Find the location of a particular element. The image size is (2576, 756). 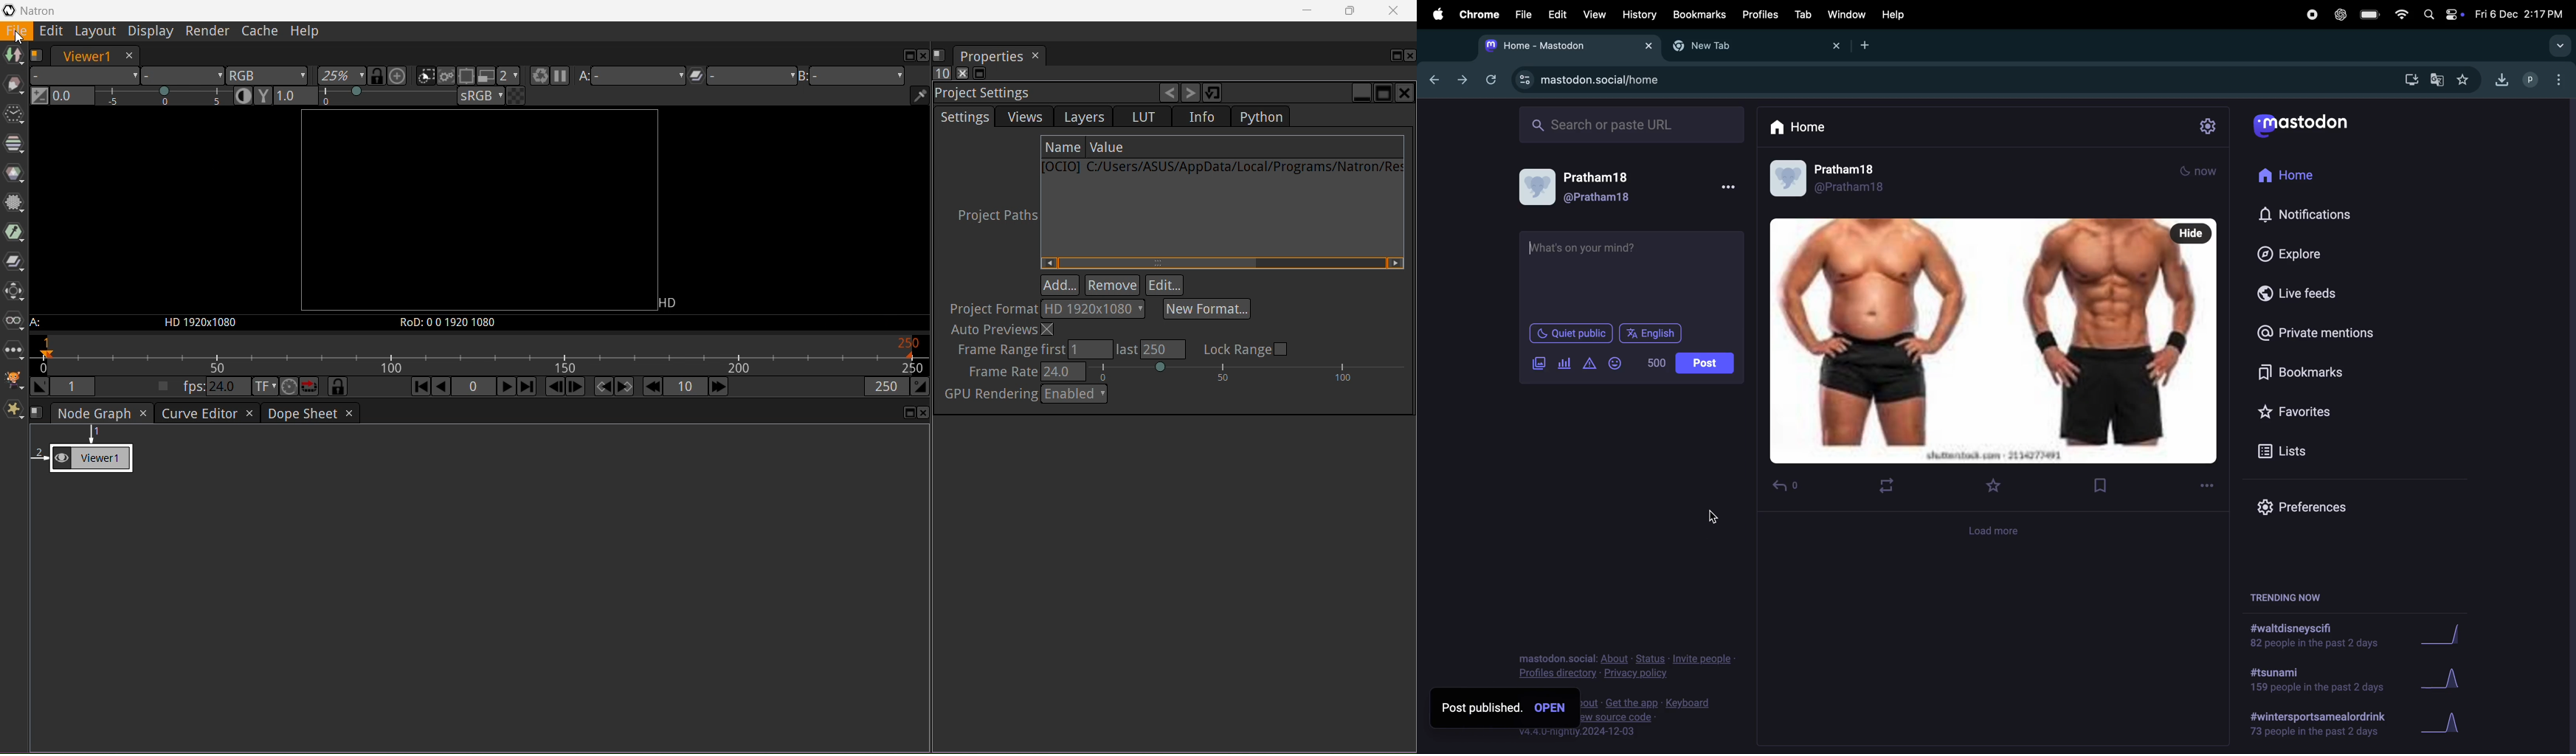

battery is located at coordinates (2371, 16).